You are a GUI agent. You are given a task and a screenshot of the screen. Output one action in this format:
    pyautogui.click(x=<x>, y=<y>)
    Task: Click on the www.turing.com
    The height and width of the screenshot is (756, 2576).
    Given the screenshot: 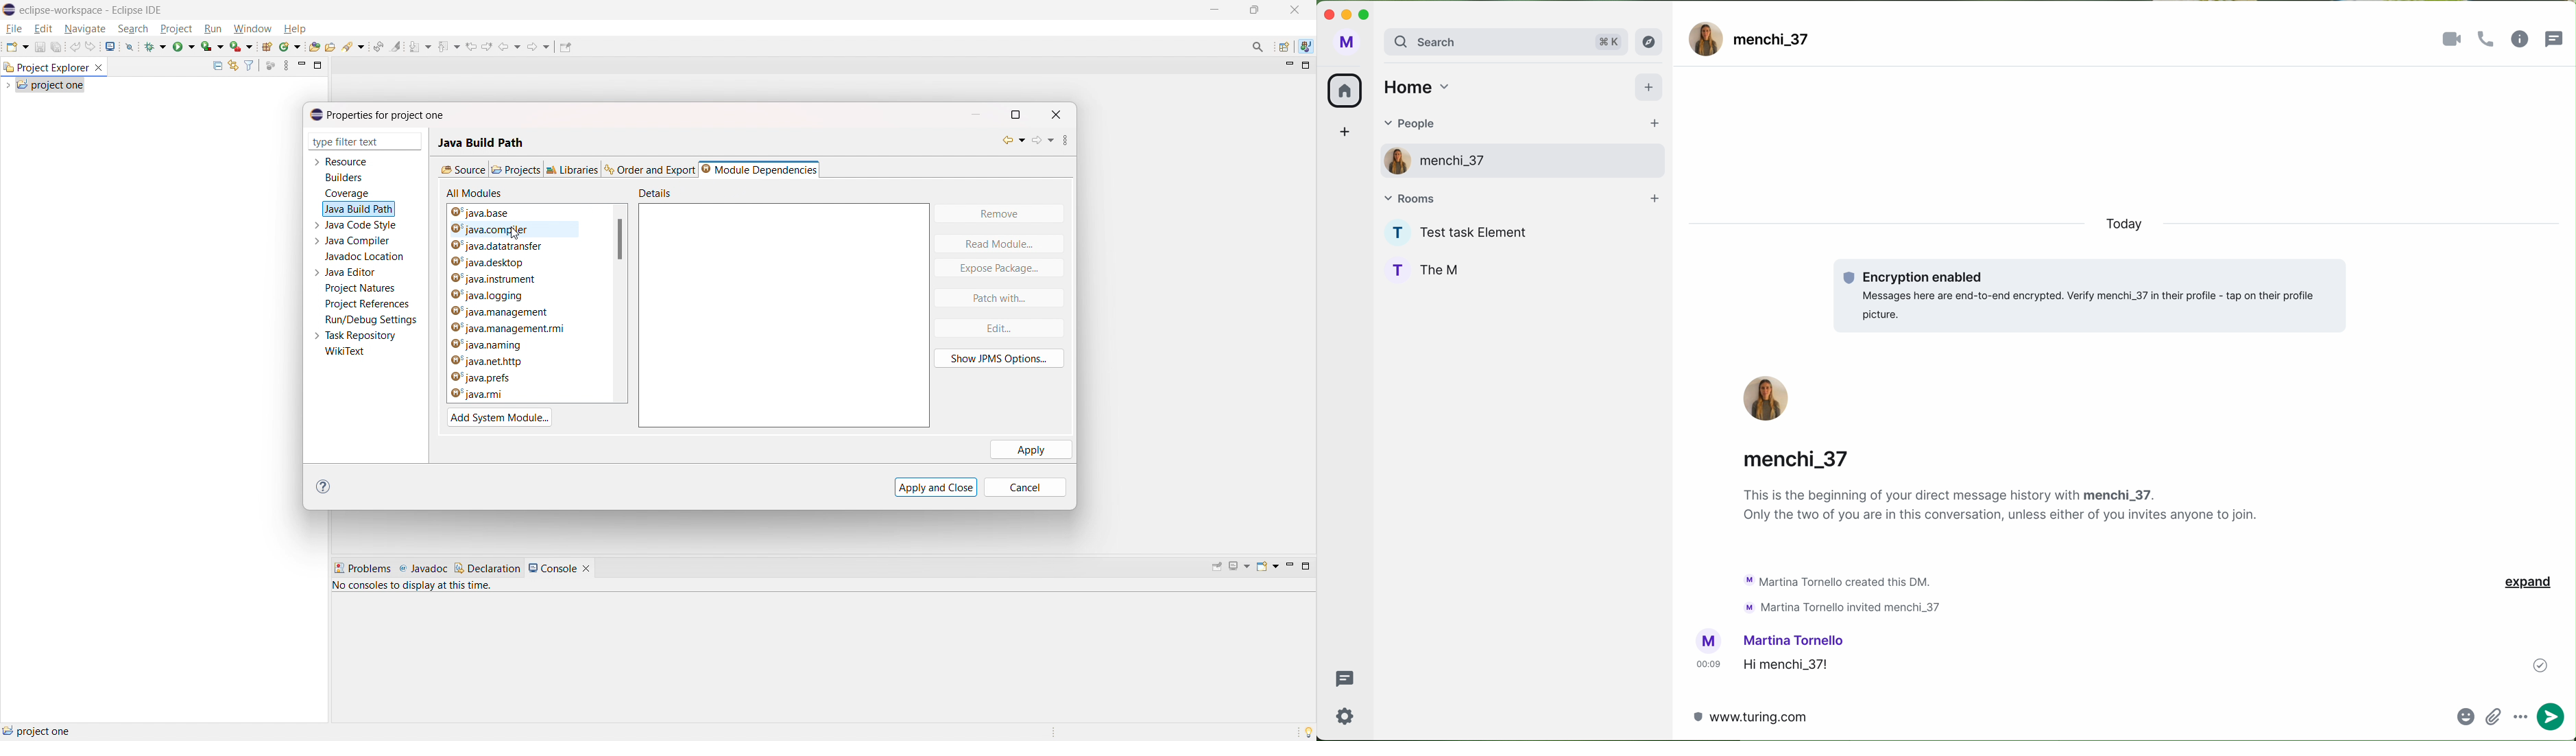 What is the action you would take?
    pyautogui.click(x=1752, y=717)
    